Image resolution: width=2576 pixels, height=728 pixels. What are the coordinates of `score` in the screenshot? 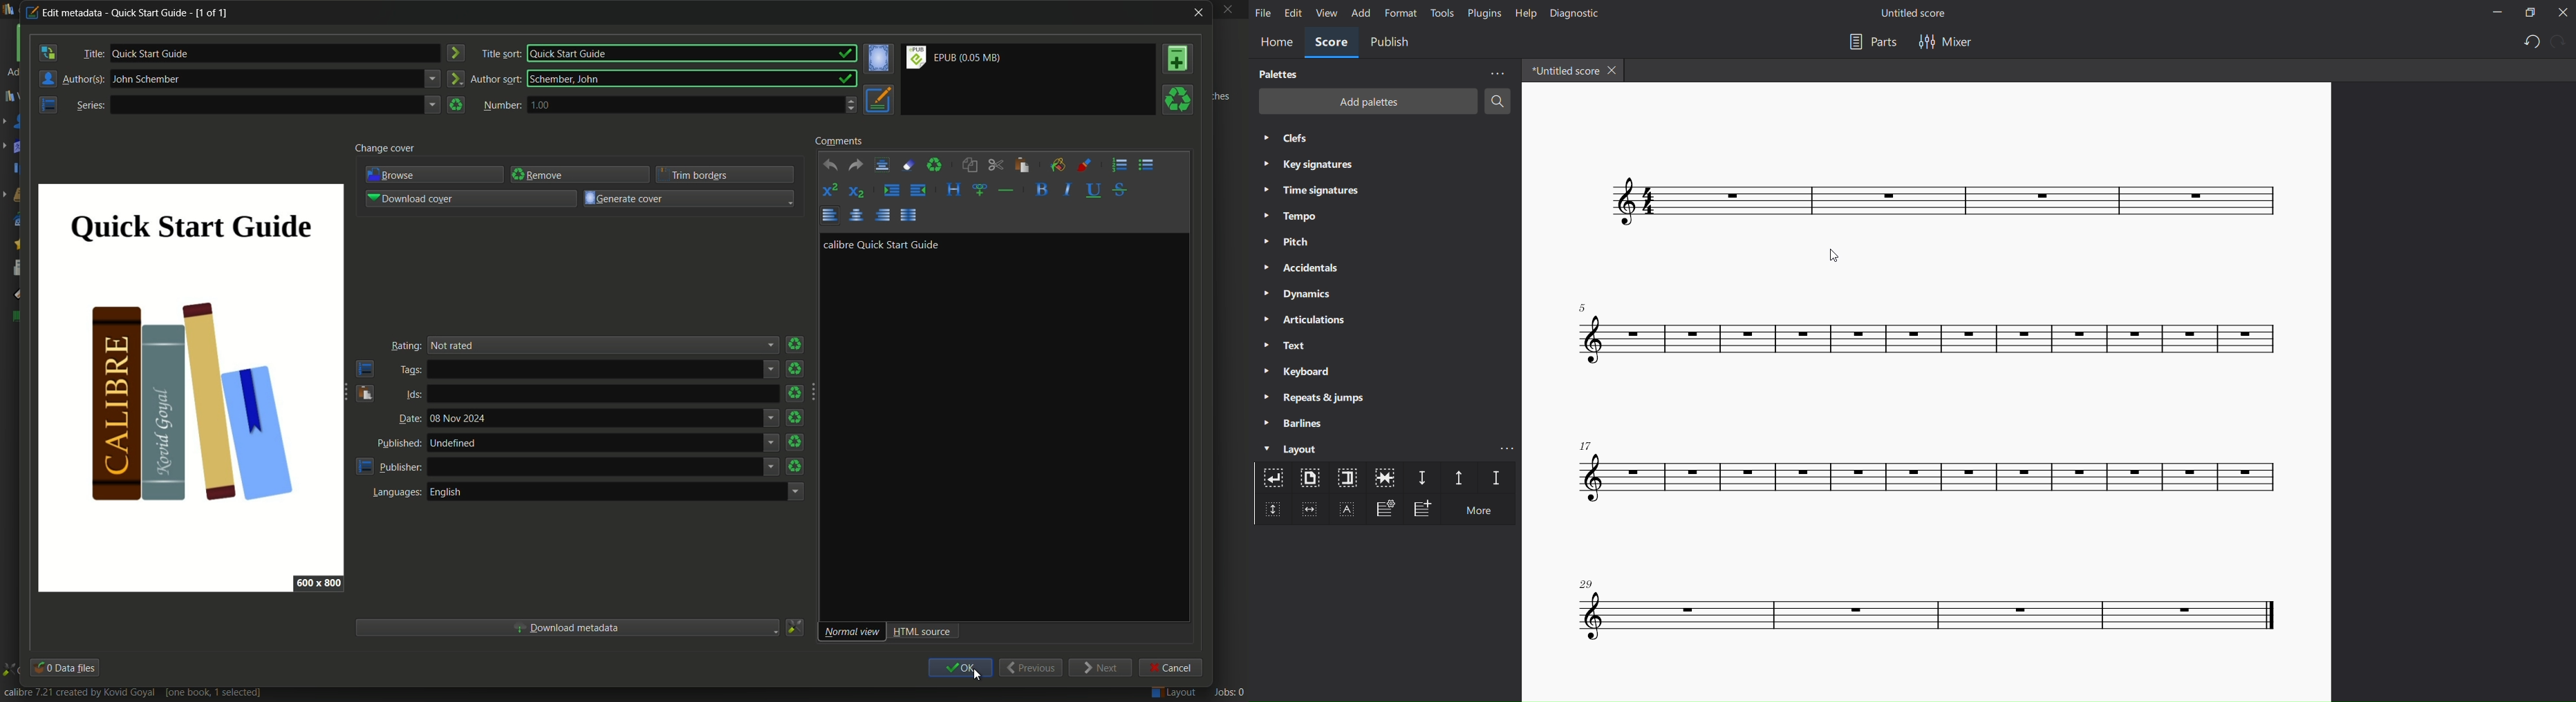 It's located at (1332, 44).